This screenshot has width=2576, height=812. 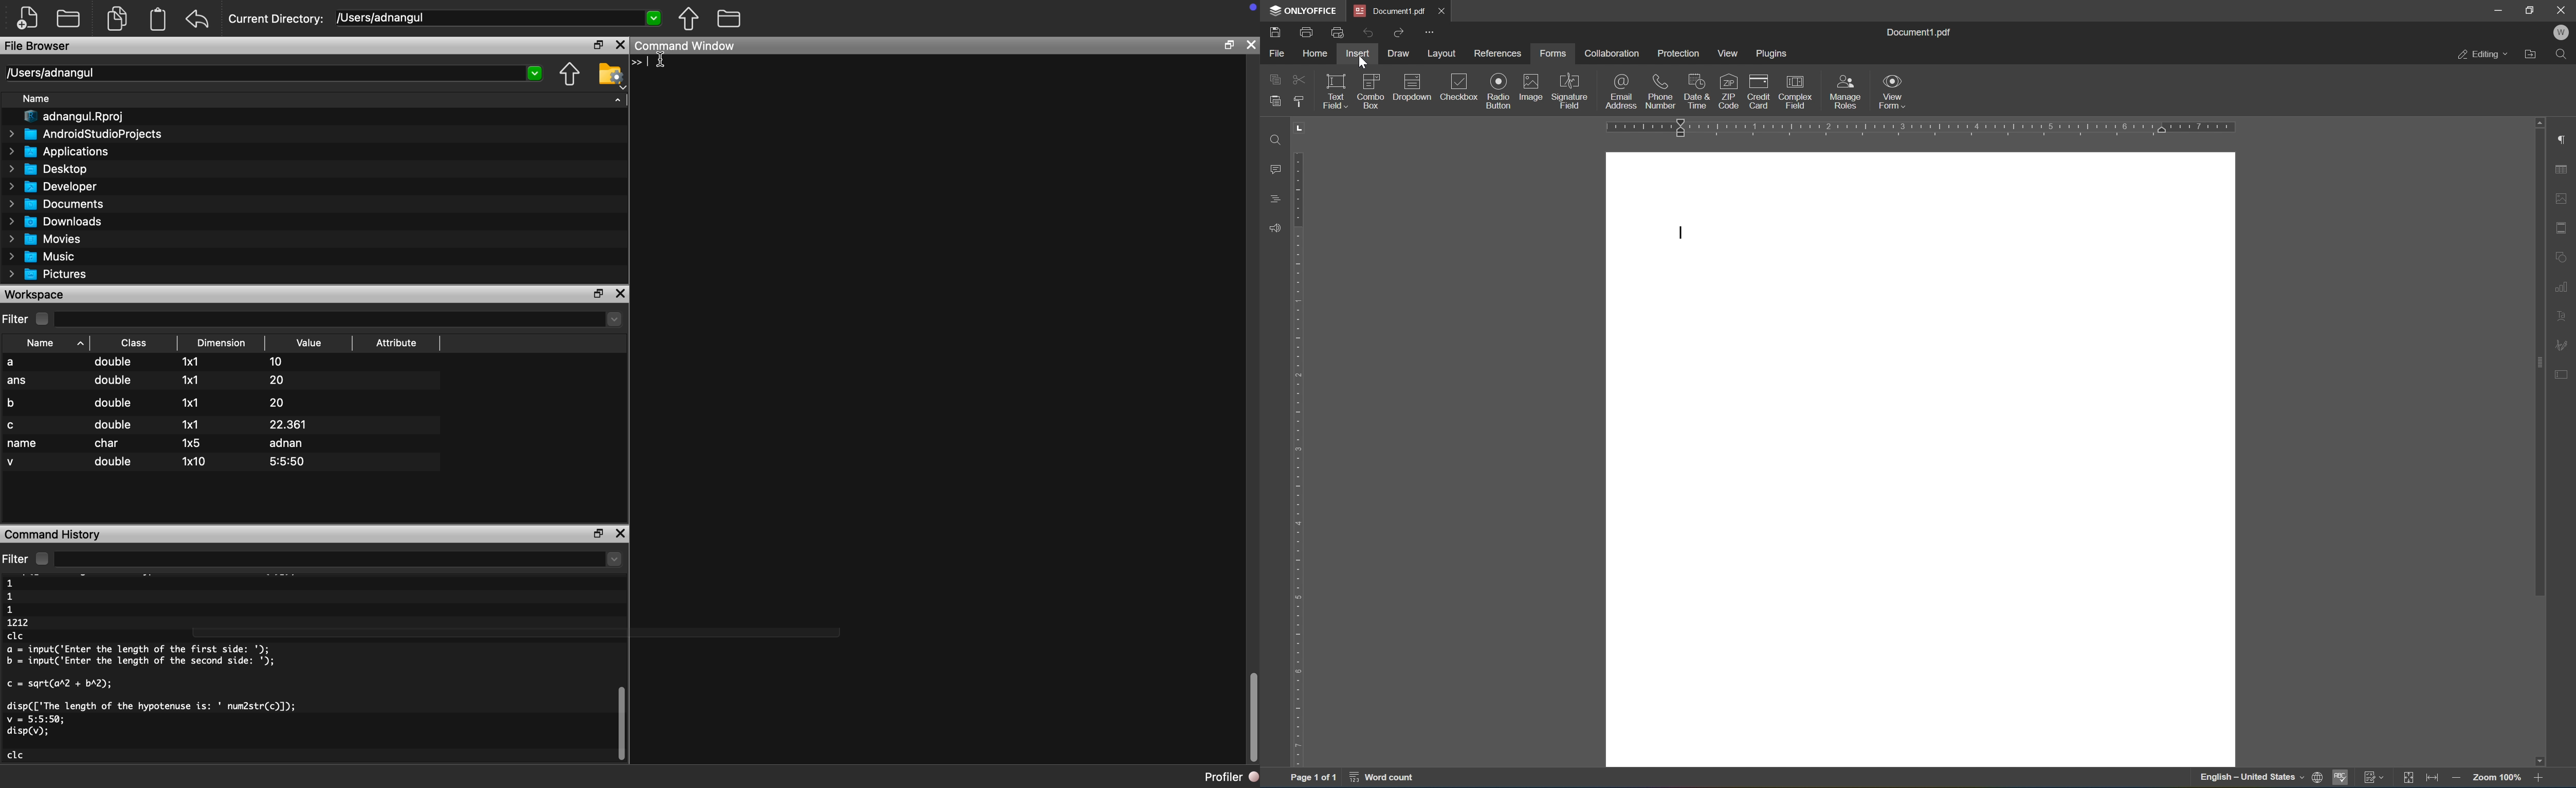 I want to click on 20, so click(x=278, y=380).